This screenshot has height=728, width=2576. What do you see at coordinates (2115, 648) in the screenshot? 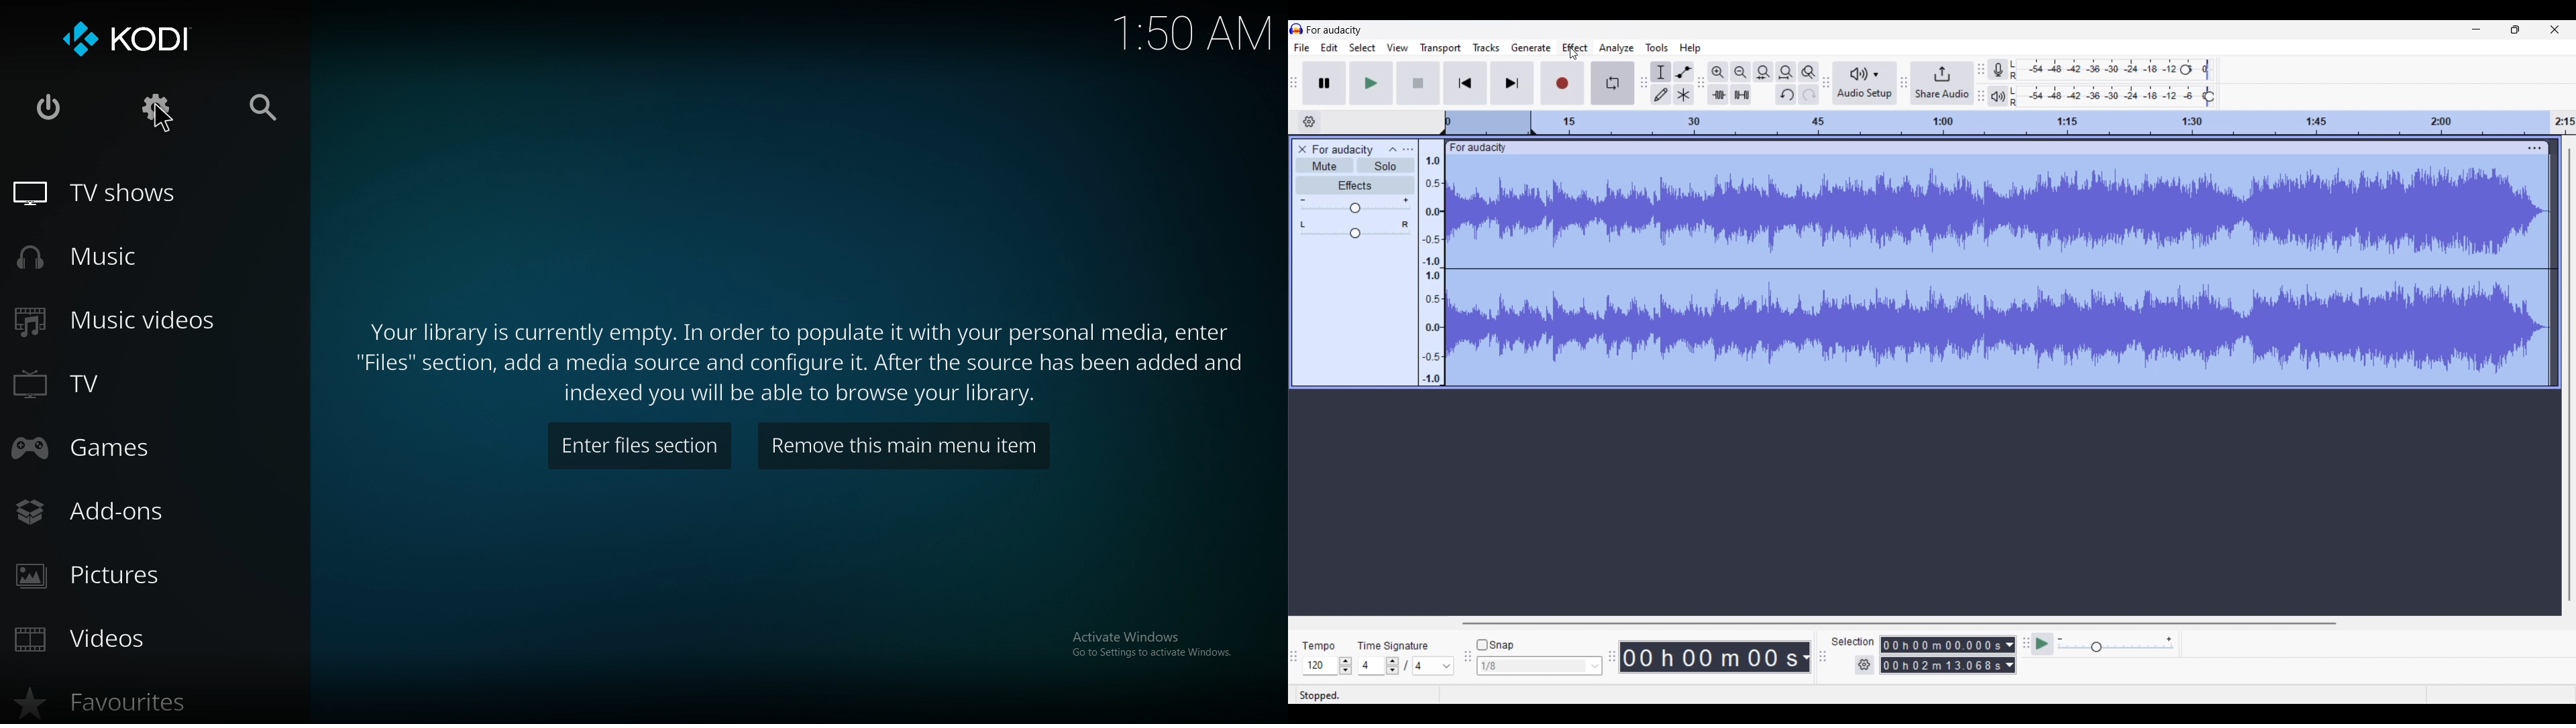
I see `Change playback speed` at bounding box center [2115, 648].